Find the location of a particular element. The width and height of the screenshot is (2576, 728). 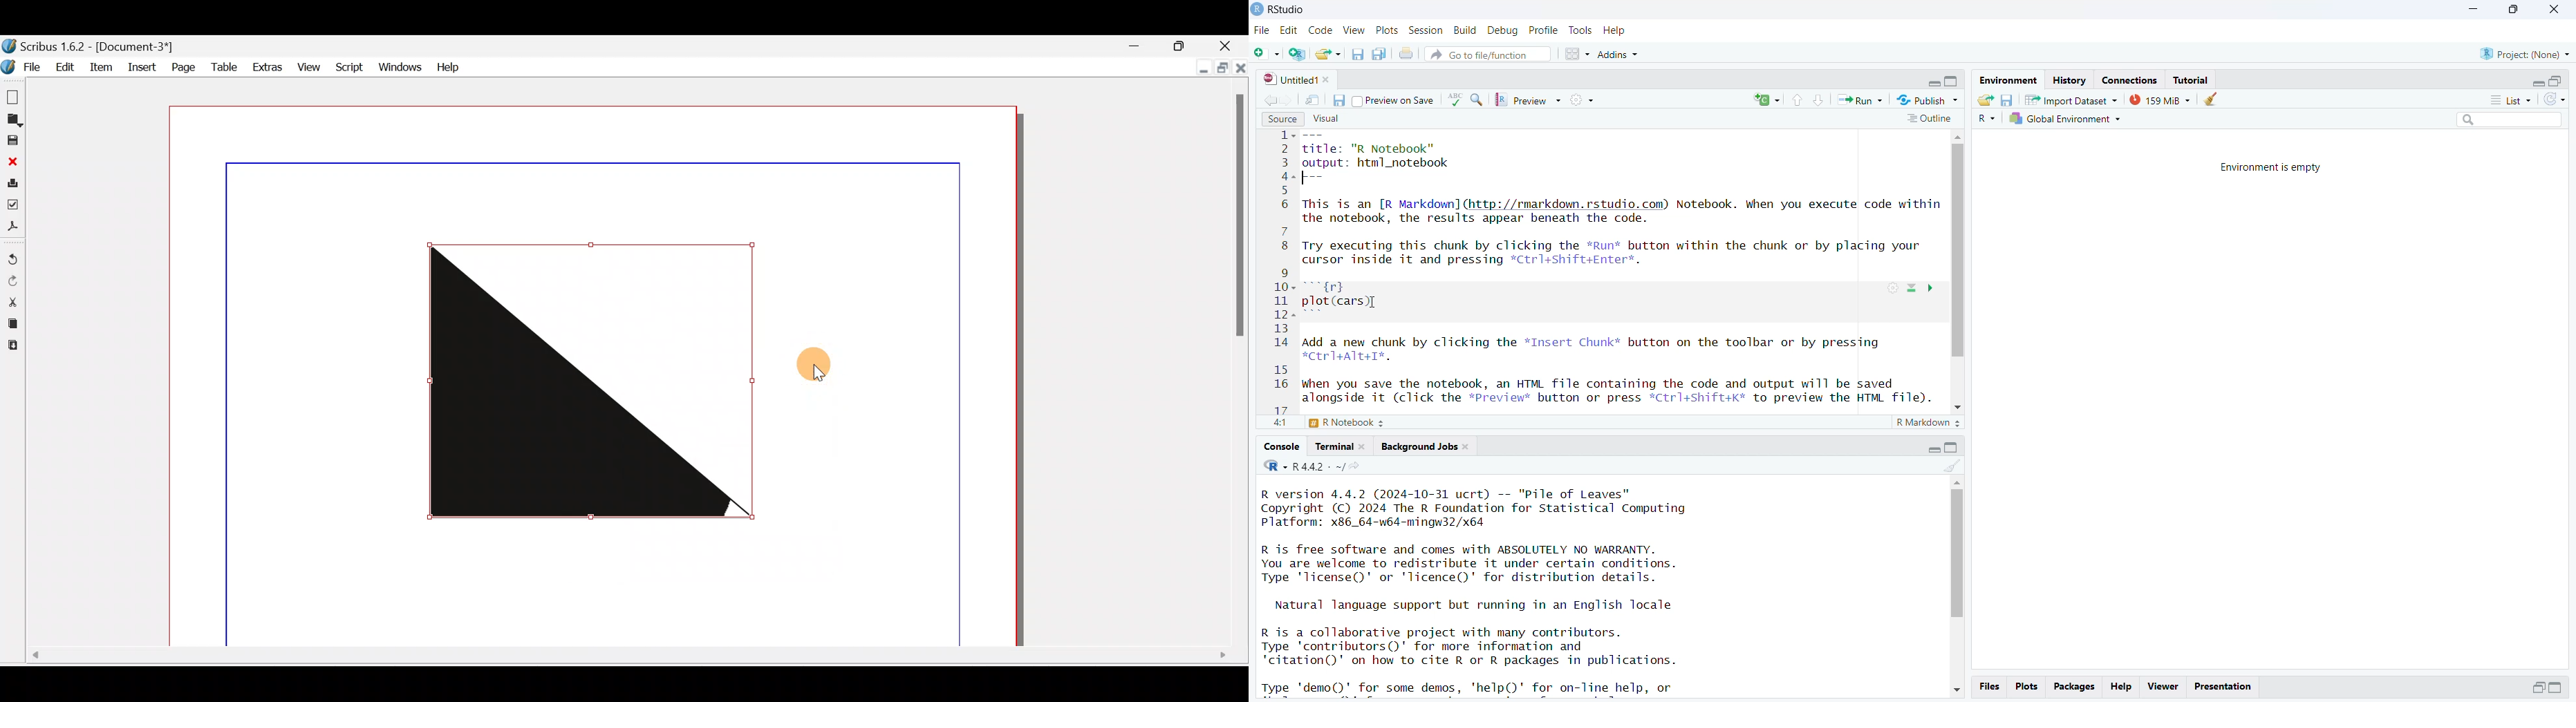

collapse is located at coordinates (2558, 81).